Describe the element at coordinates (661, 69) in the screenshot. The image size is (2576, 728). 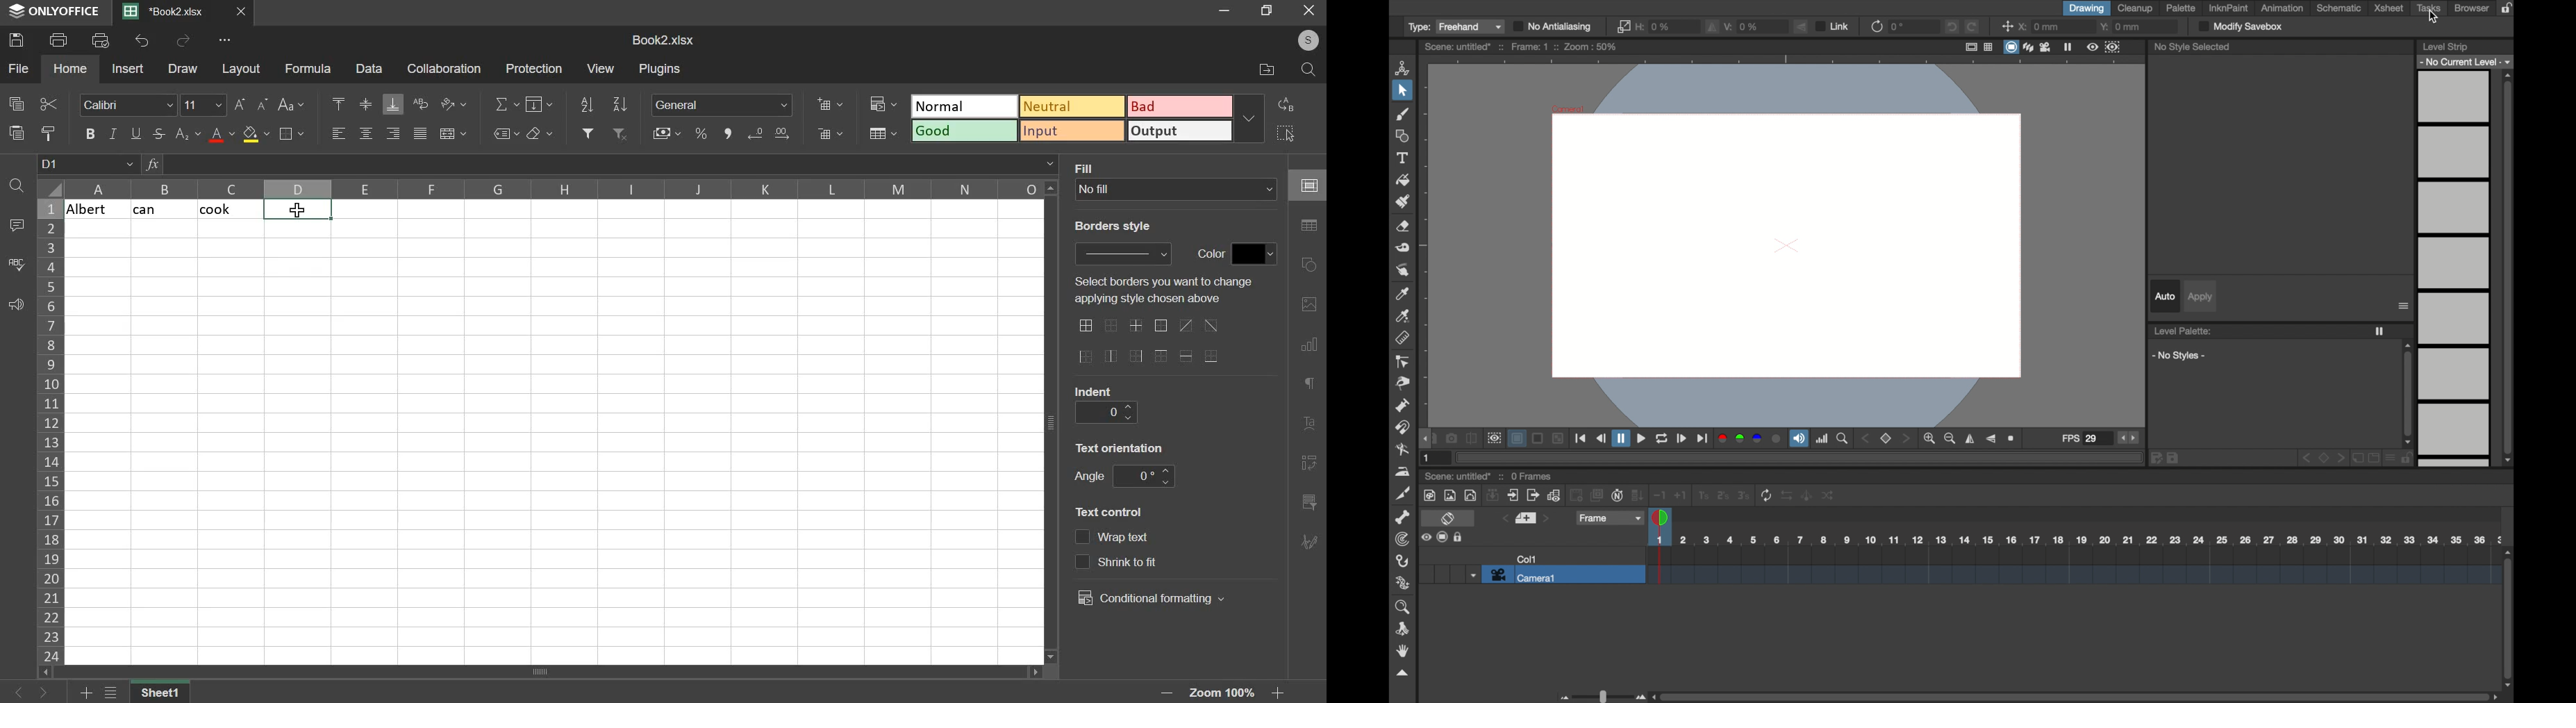
I see `plugins` at that location.